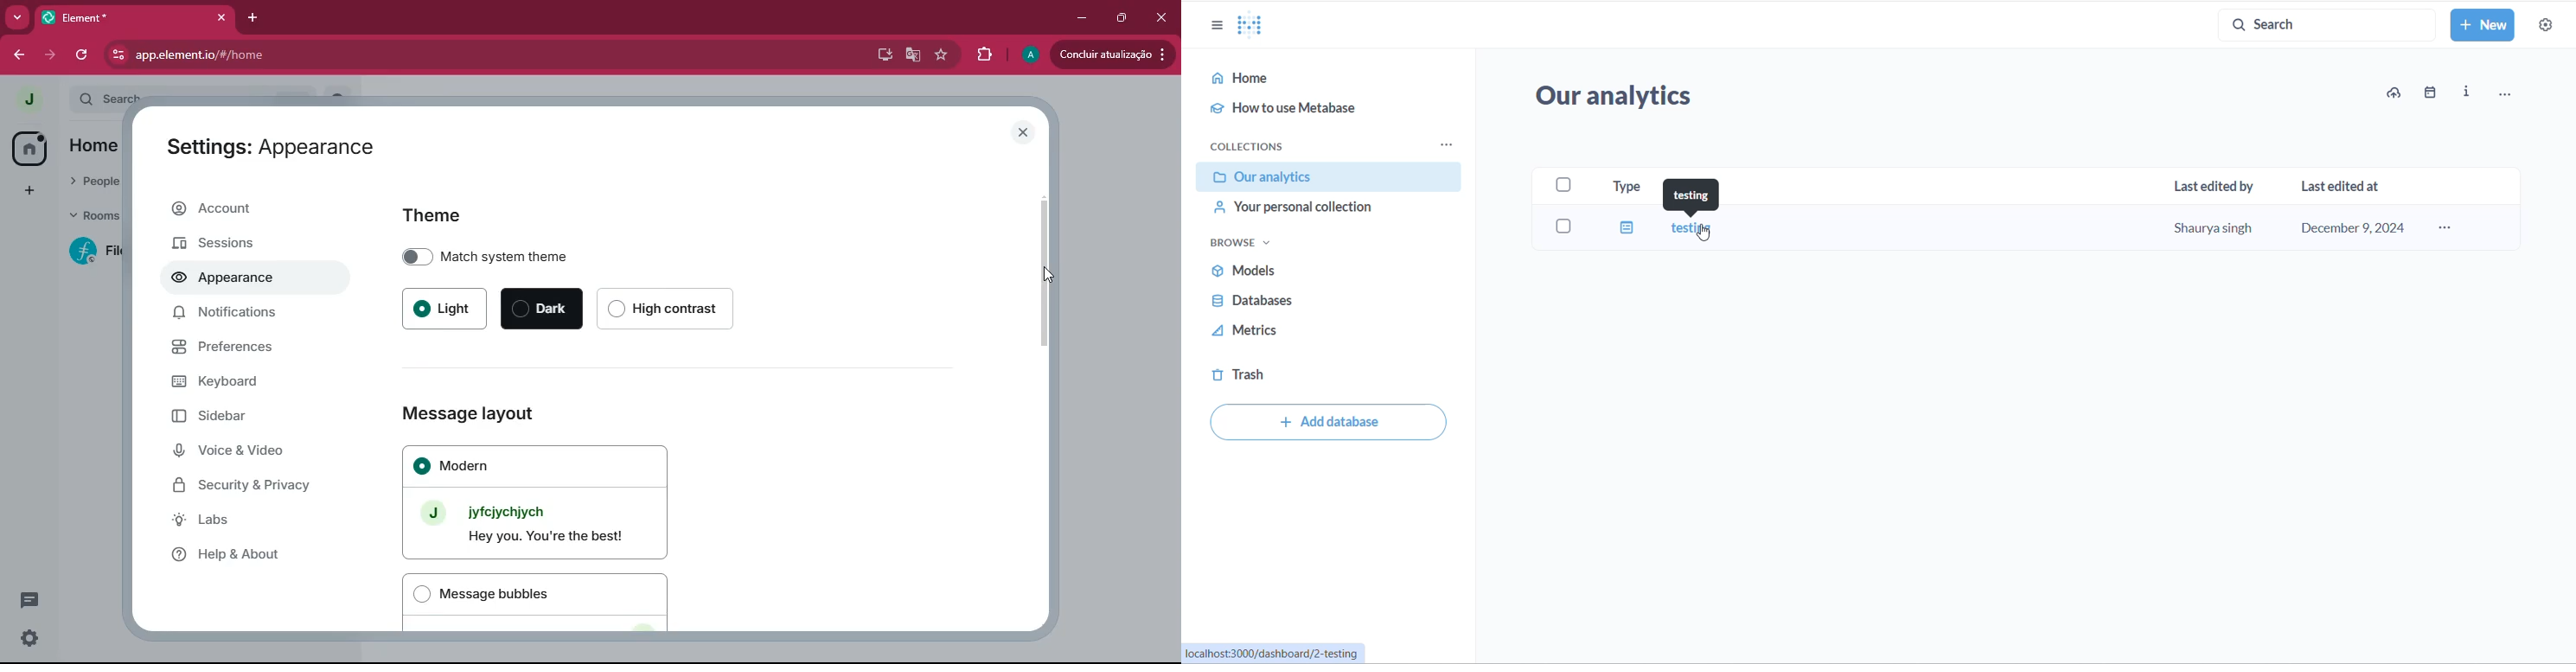 This screenshot has width=2576, height=672. I want to click on notifications, so click(246, 317).